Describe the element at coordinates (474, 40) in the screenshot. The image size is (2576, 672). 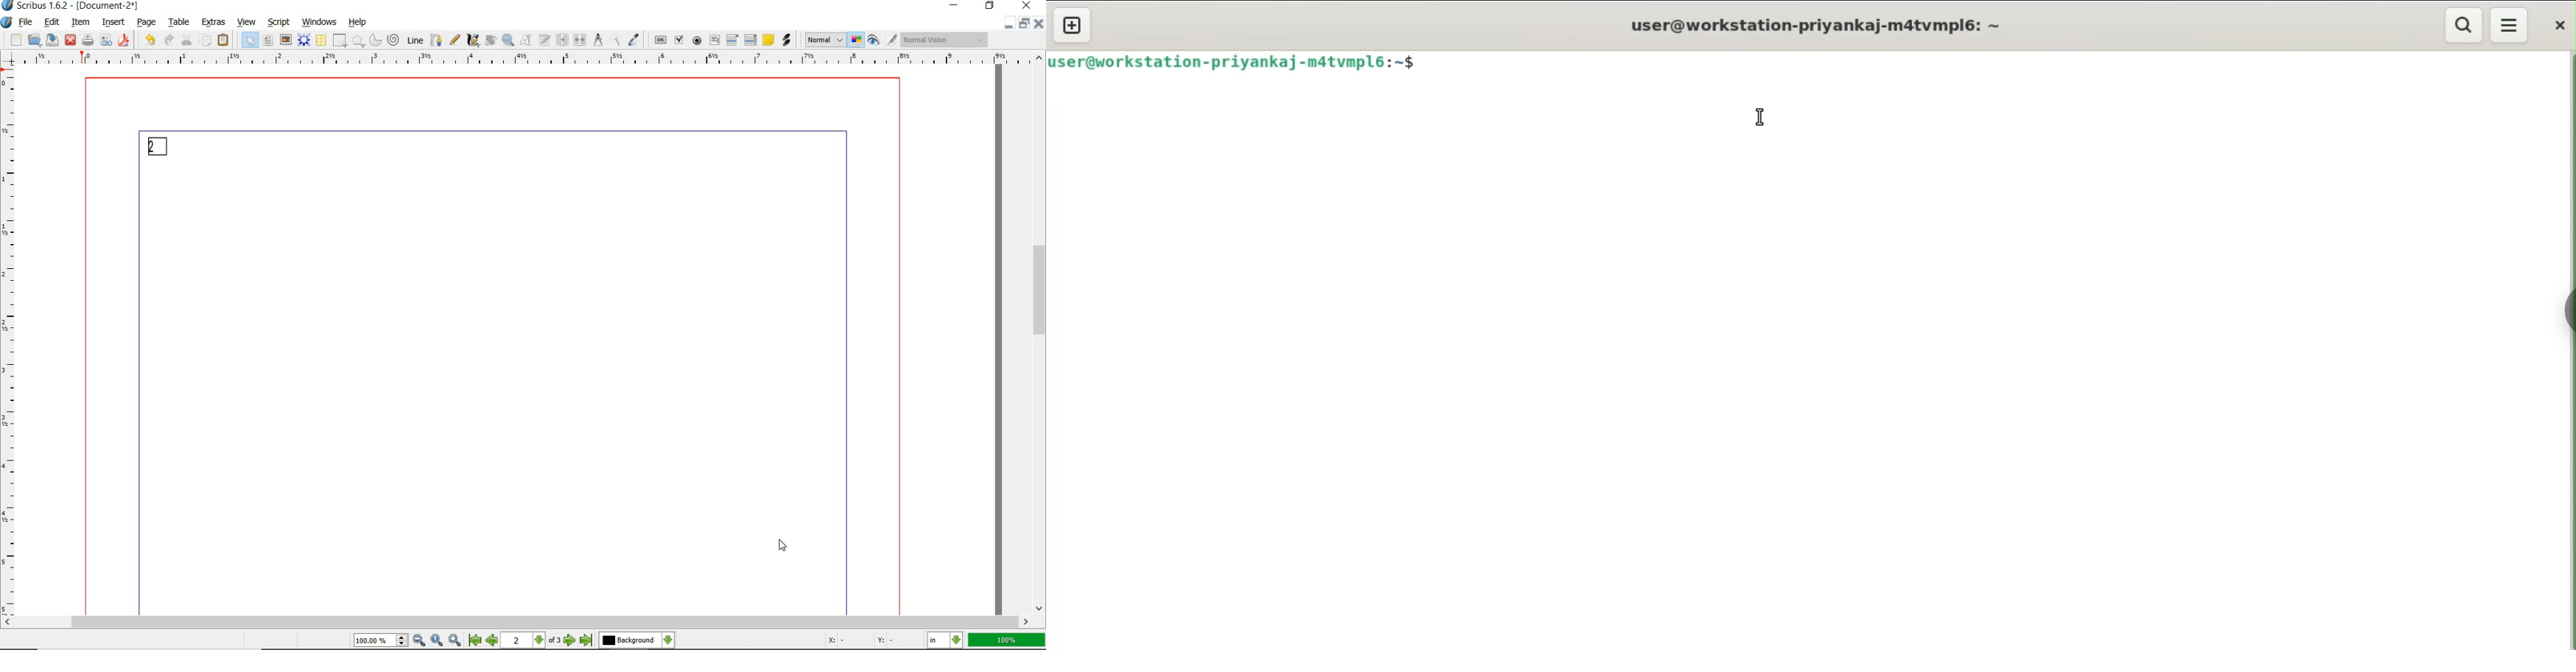
I see `calligraphic line` at that location.